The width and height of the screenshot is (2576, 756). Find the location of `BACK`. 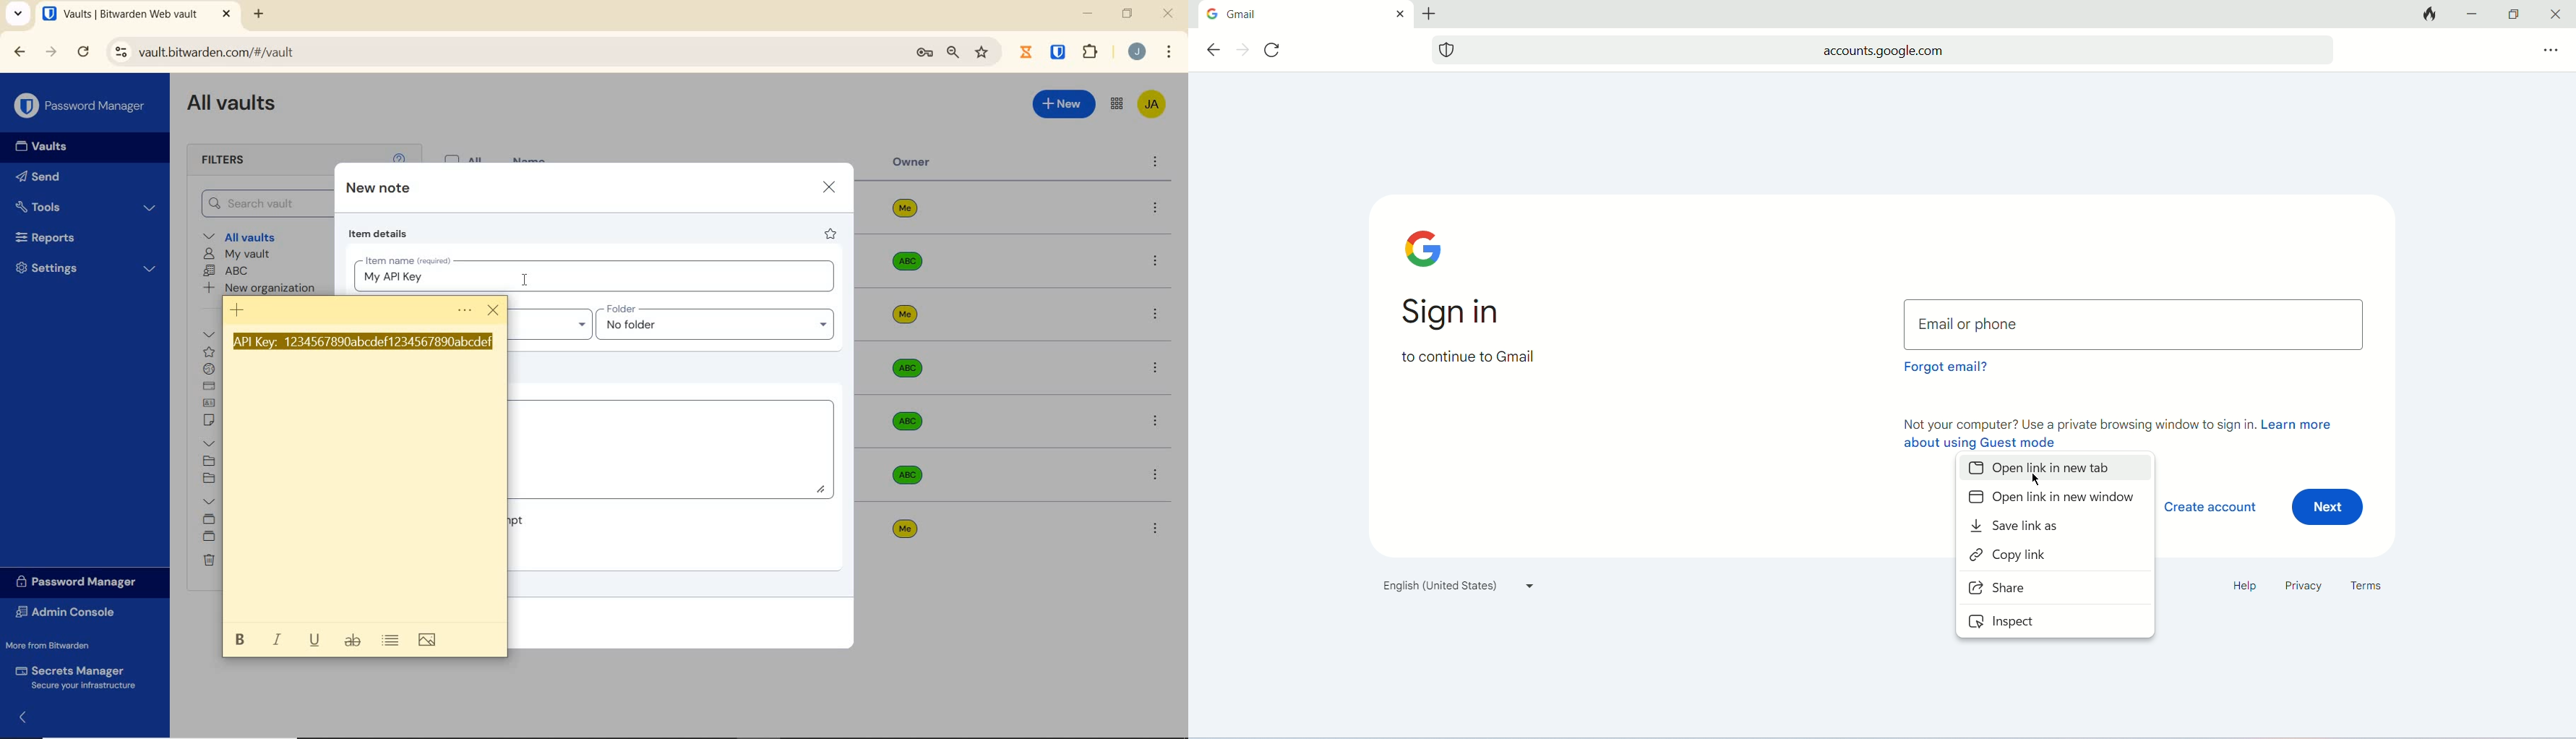

BACK is located at coordinates (20, 51).